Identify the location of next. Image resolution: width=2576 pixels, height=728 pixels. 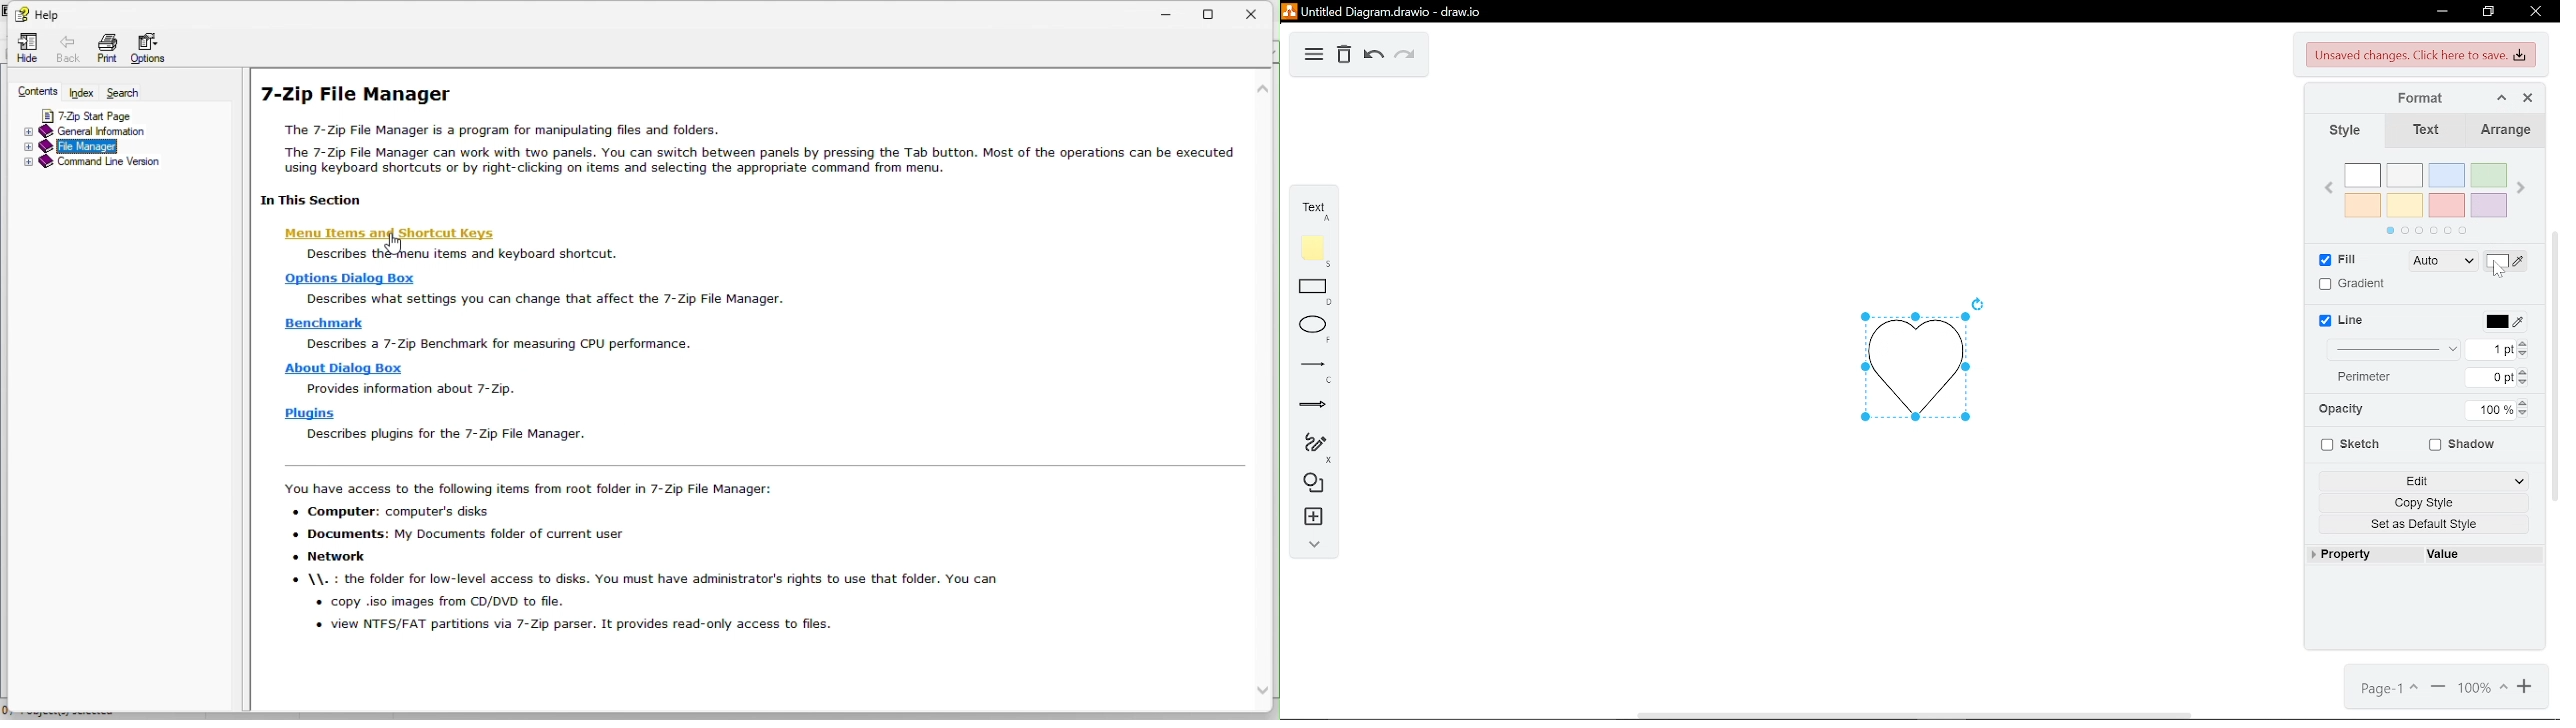
(2522, 189).